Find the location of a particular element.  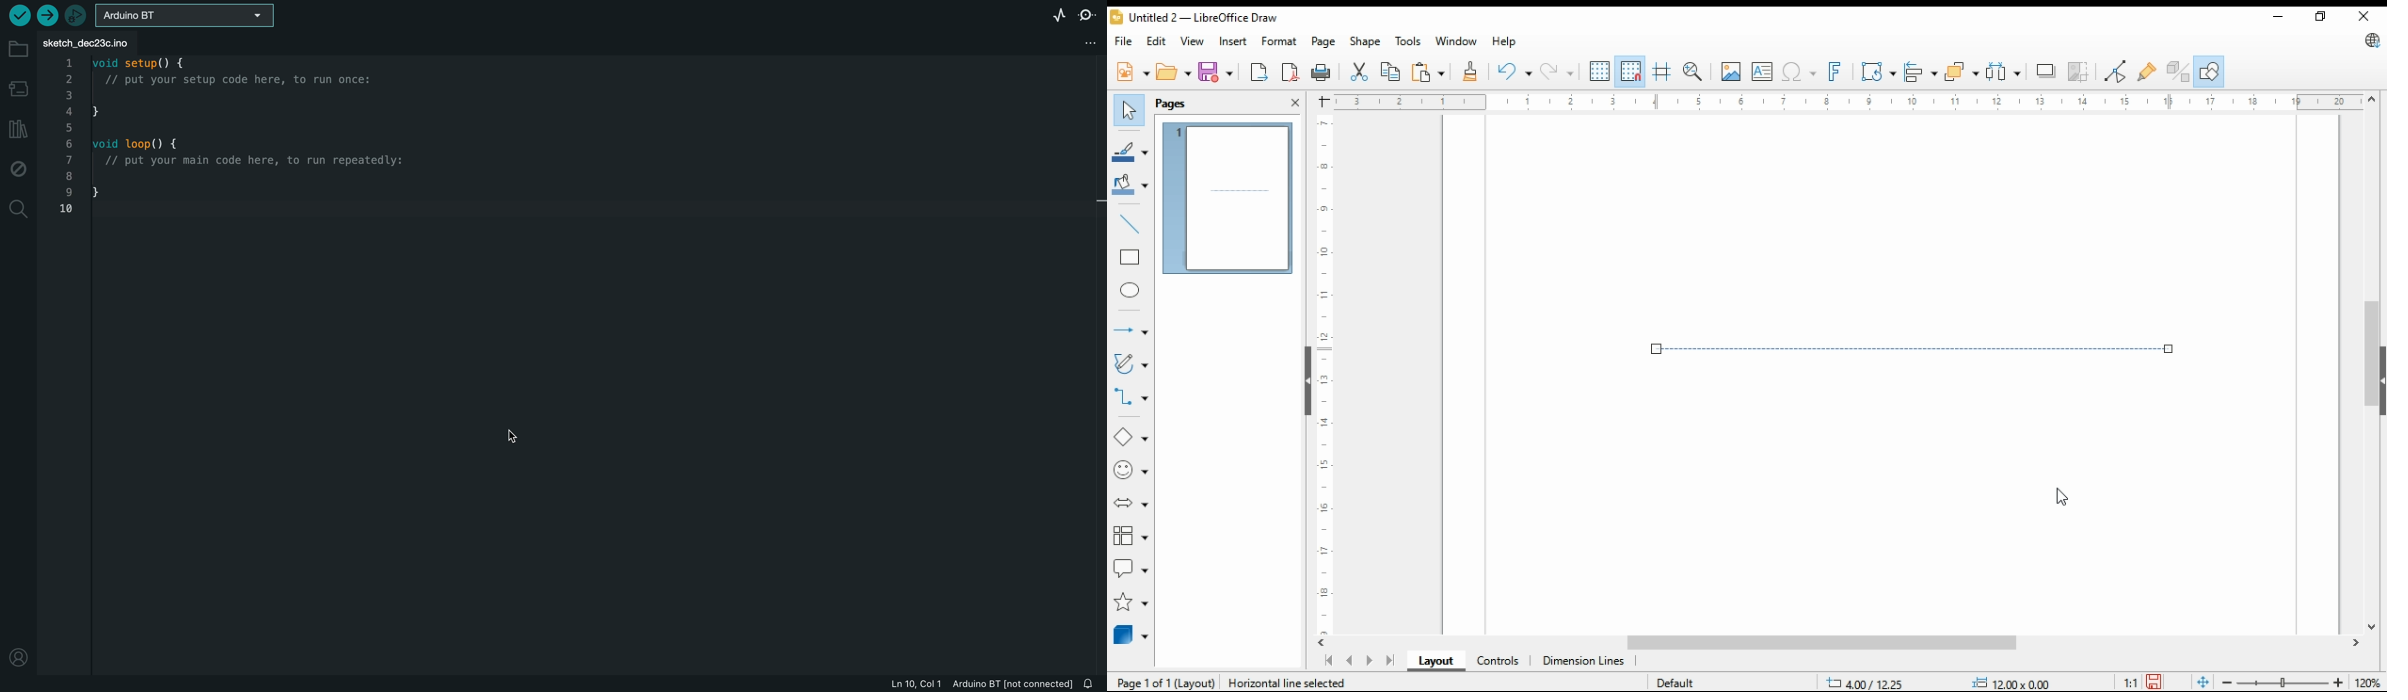

insert special characters is located at coordinates (1797, 72).